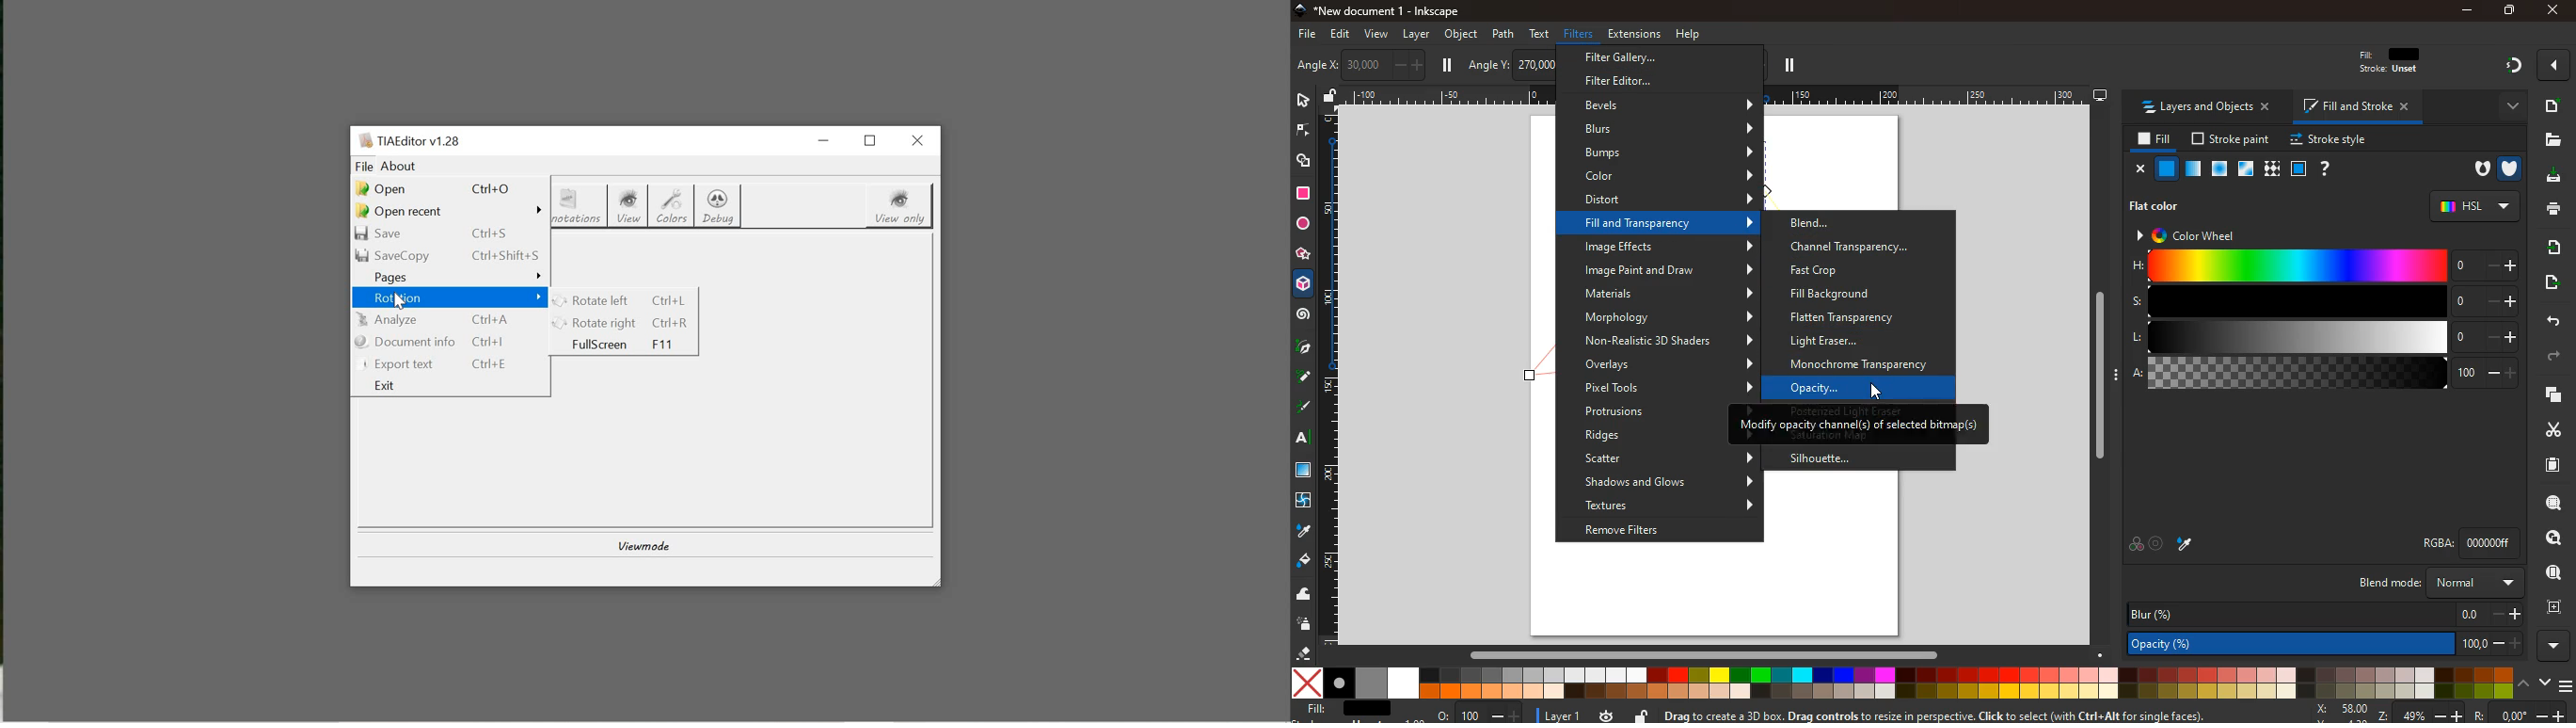  What do you see at coordinates (2473, 206) in the screenshot?
I see `hsl` at bounding box center [2473, 206].